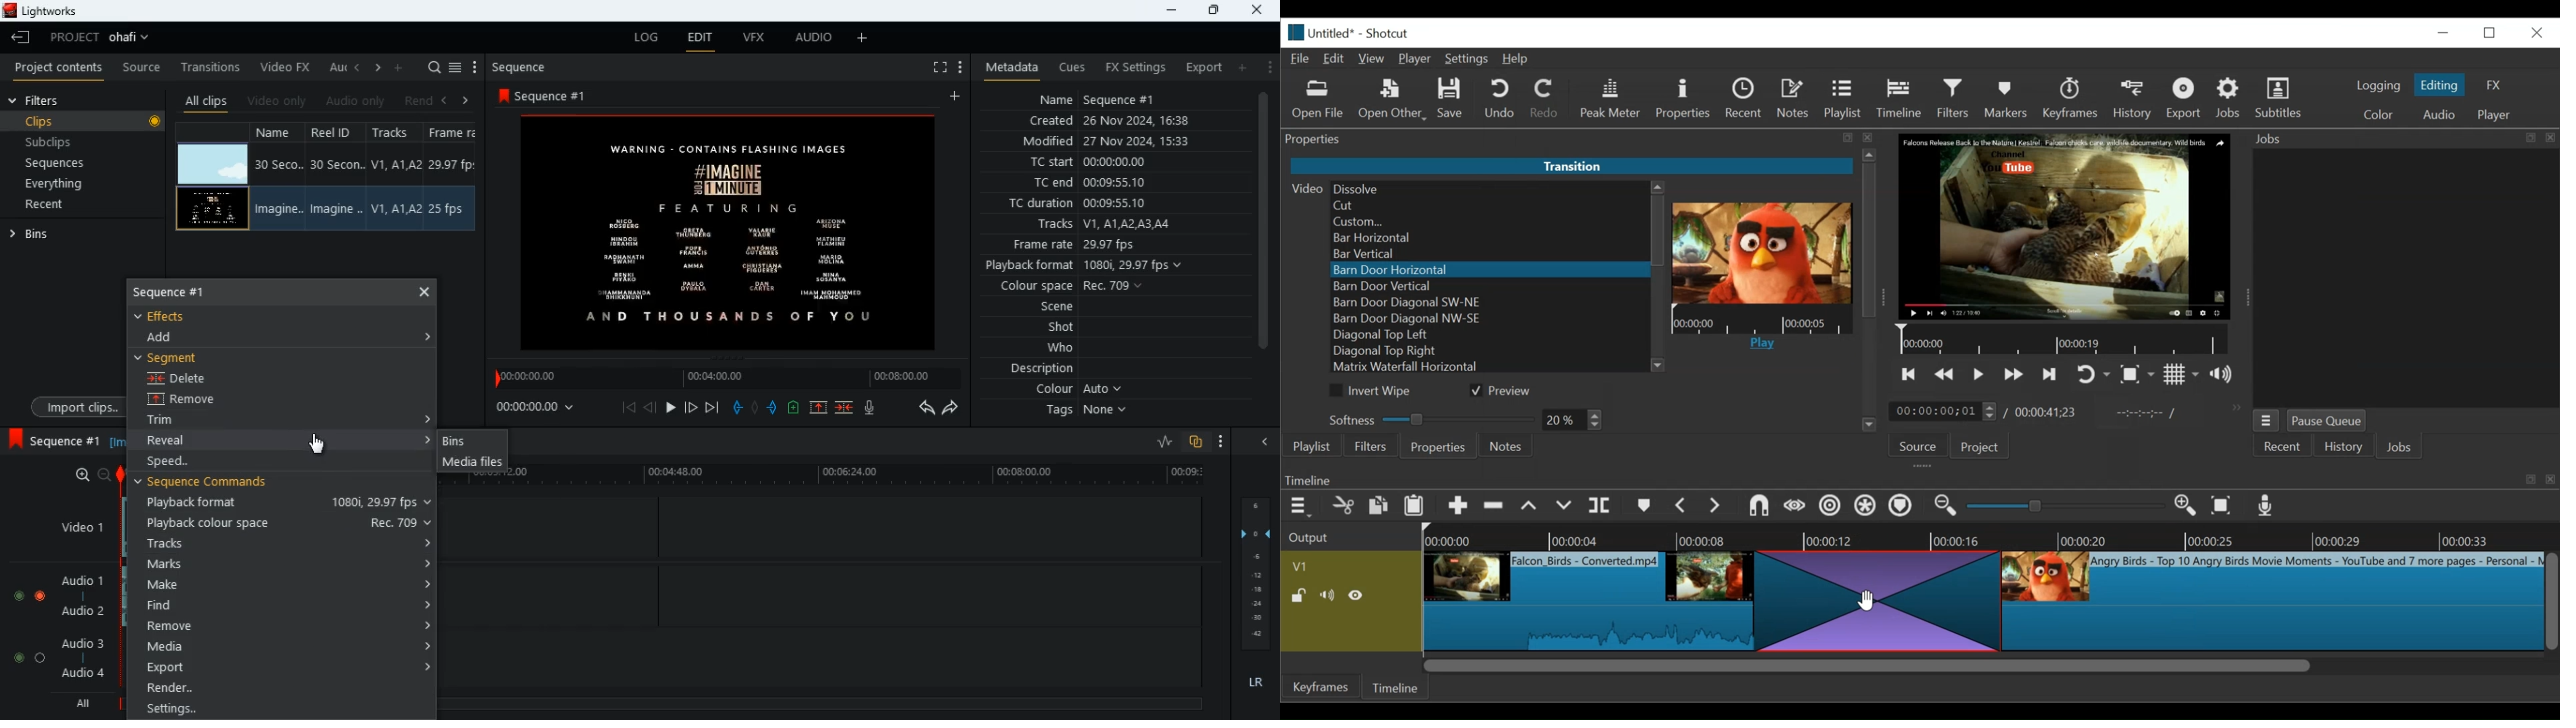 This screenshot has height=728, width=2576. Describe the element at coordinates (106, 37) in the screenshot. I see `project` at that location.